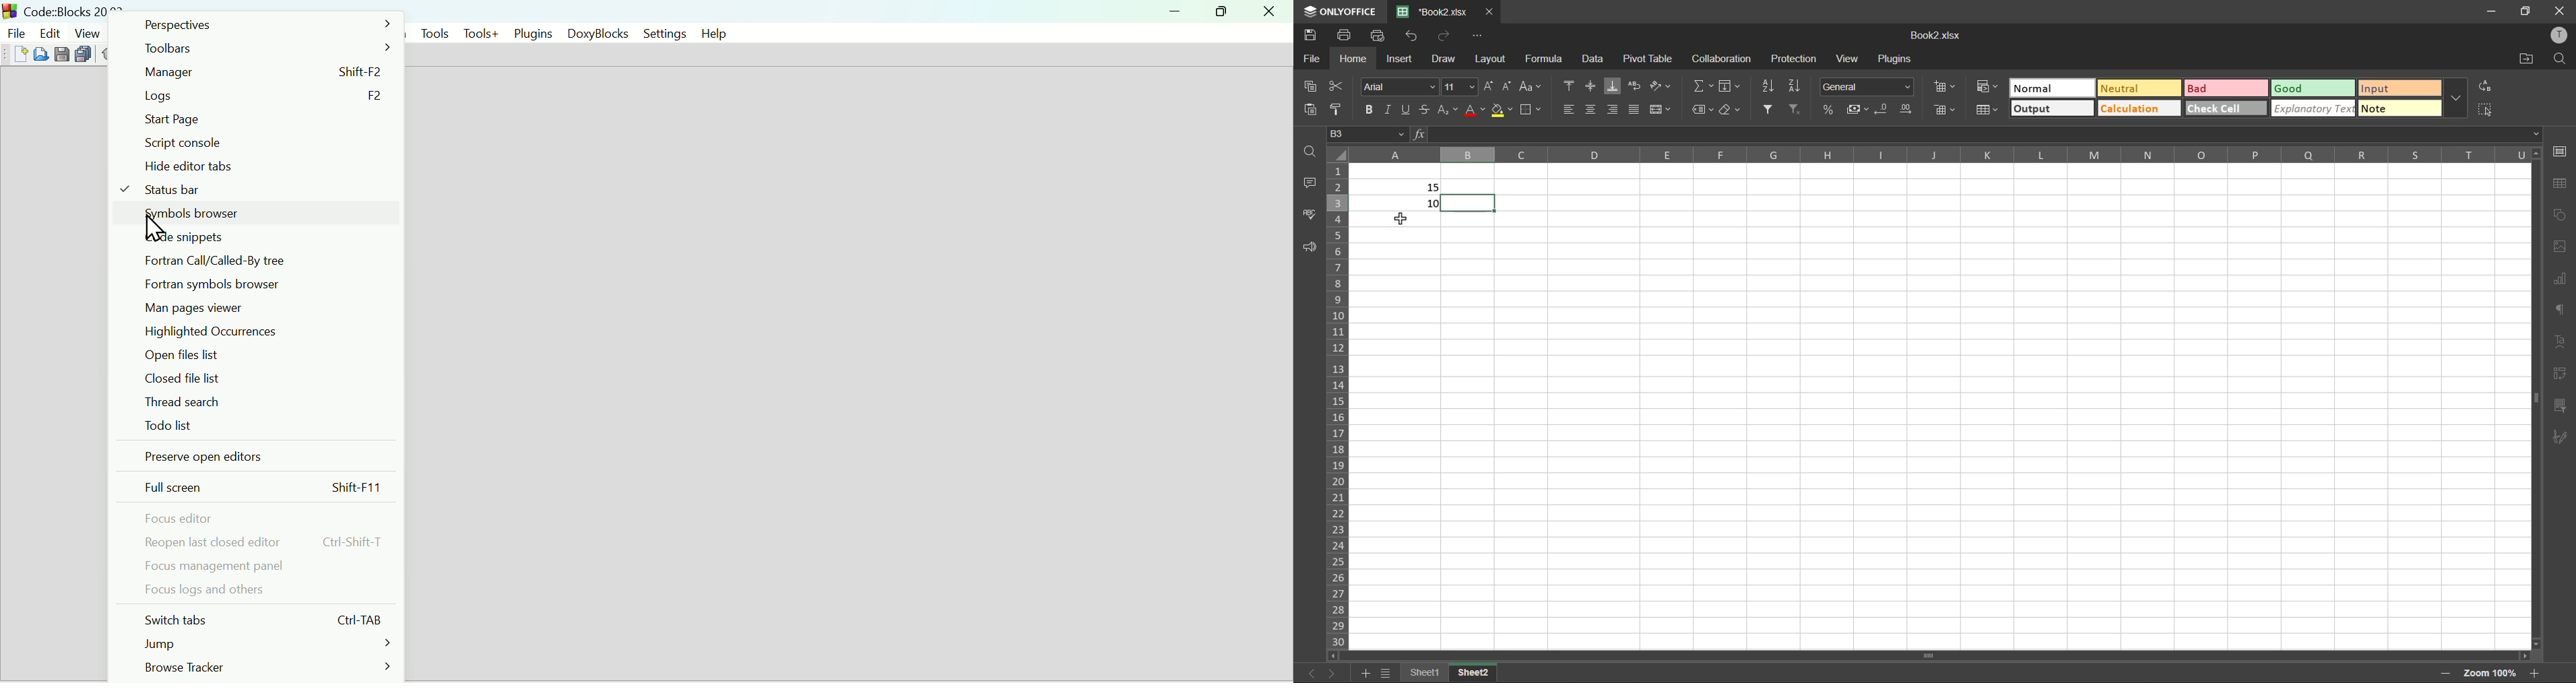  What do you see at coordinates (259, 378) in the screenshot?
I see `Closed file list` at bounding box center [259, 378].